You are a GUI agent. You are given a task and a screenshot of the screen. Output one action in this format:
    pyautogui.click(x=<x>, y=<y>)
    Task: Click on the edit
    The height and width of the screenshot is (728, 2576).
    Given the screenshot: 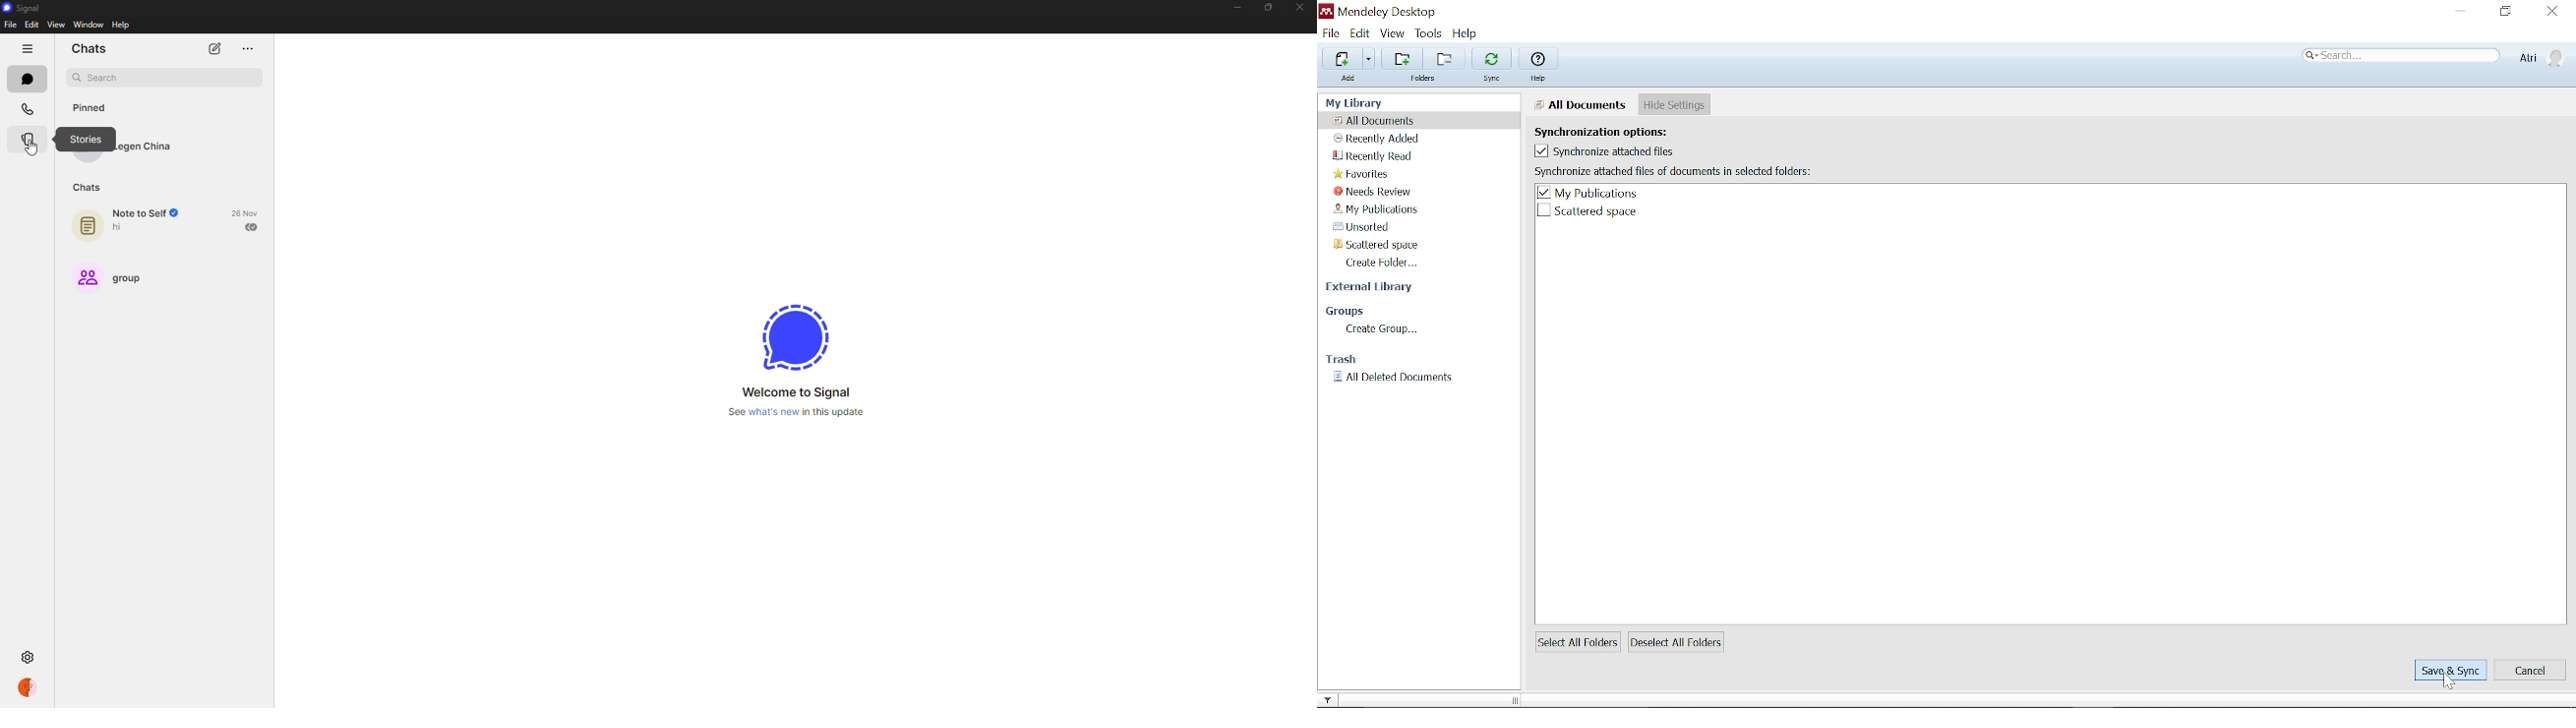 What is the action you would take?
    pyautogui.click(x=31, y=25)
    